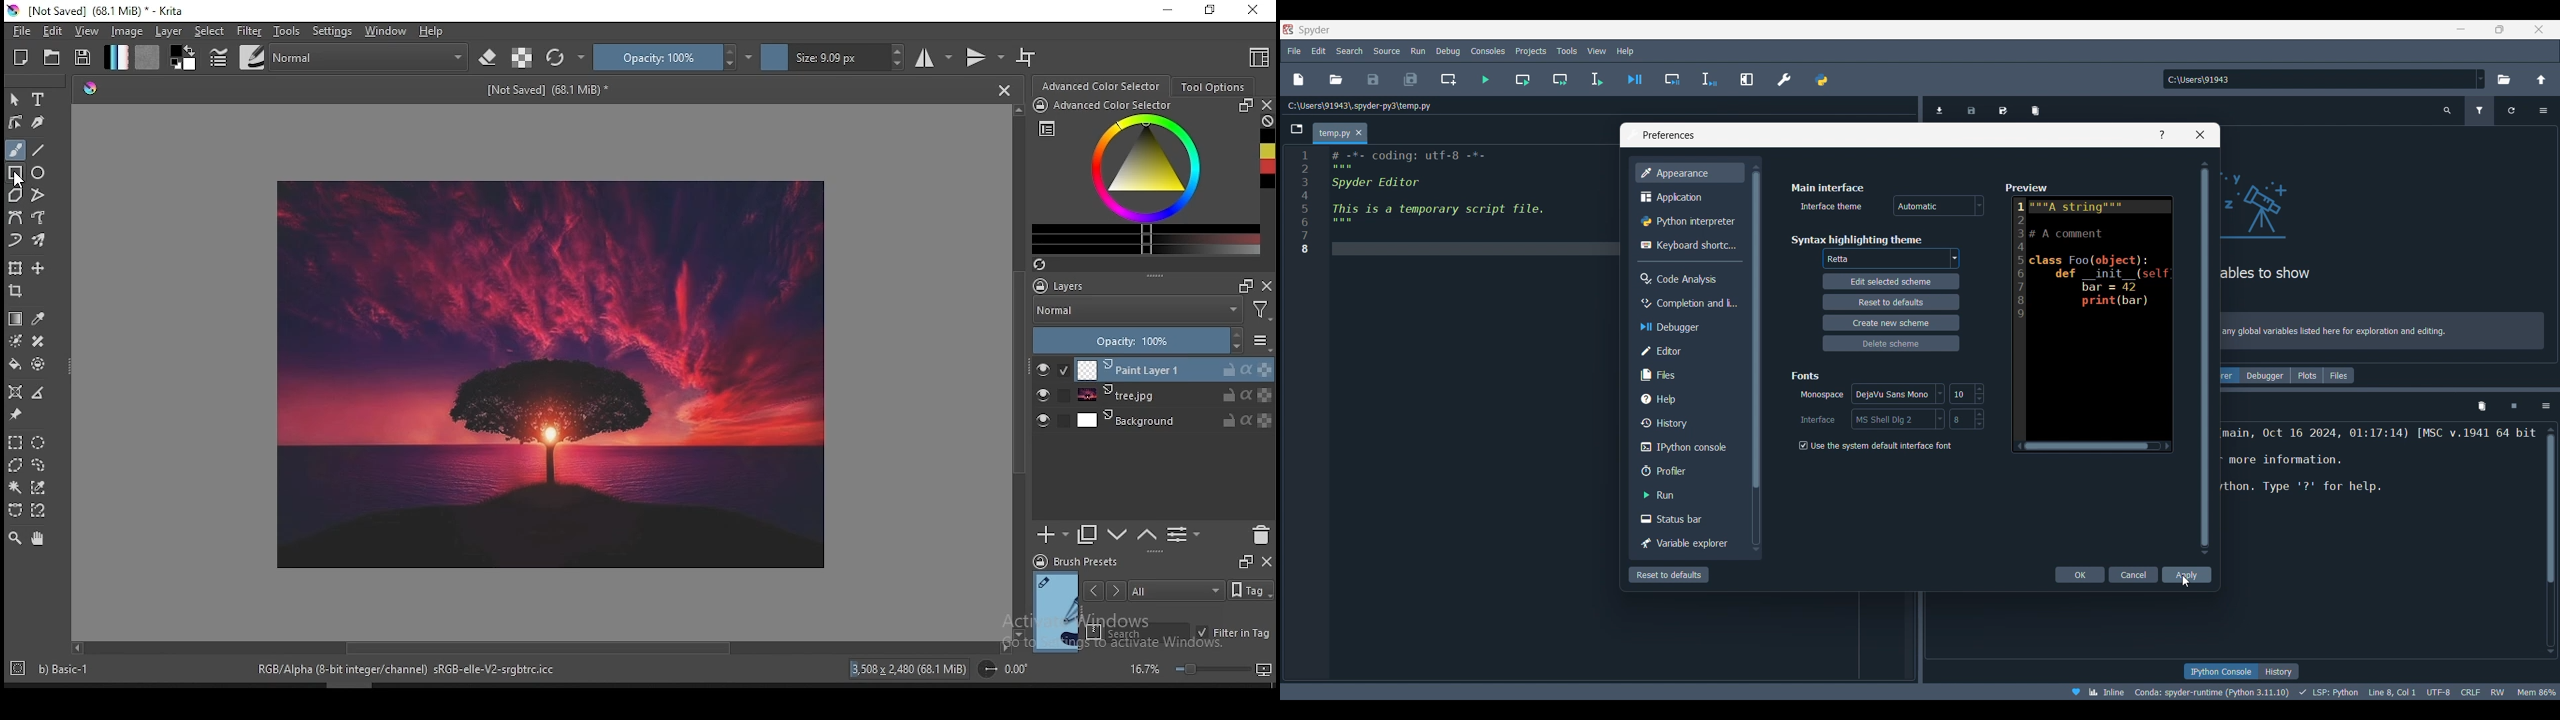 The height and width of the screenshot is (728, 2576). Describe the element at coordinates (1747, 79) in the screenshot. I see `Maximize current pane` at that location.